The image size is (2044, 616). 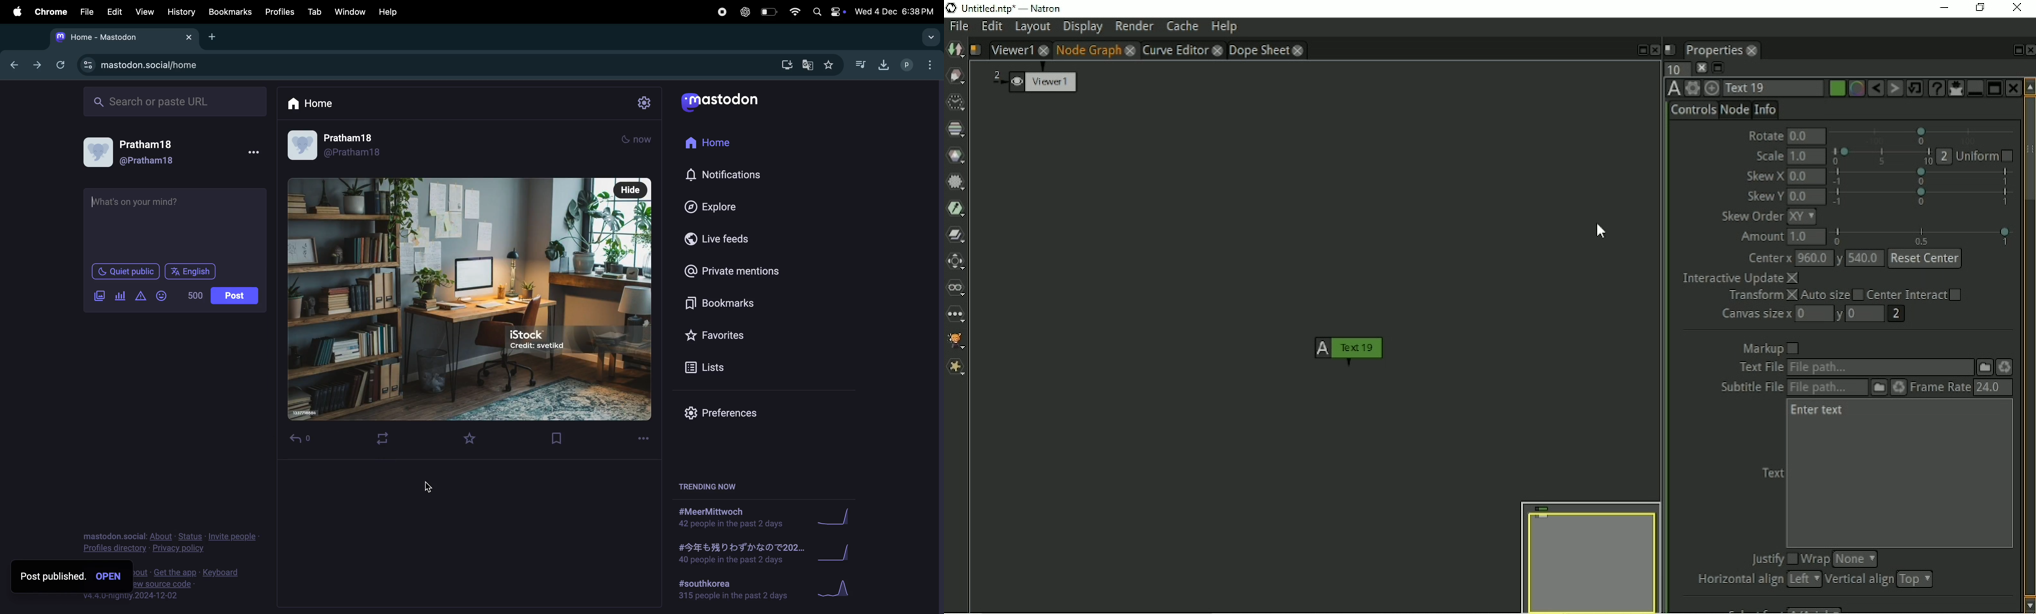 I want to click on reply, so click(x=303, y=439).